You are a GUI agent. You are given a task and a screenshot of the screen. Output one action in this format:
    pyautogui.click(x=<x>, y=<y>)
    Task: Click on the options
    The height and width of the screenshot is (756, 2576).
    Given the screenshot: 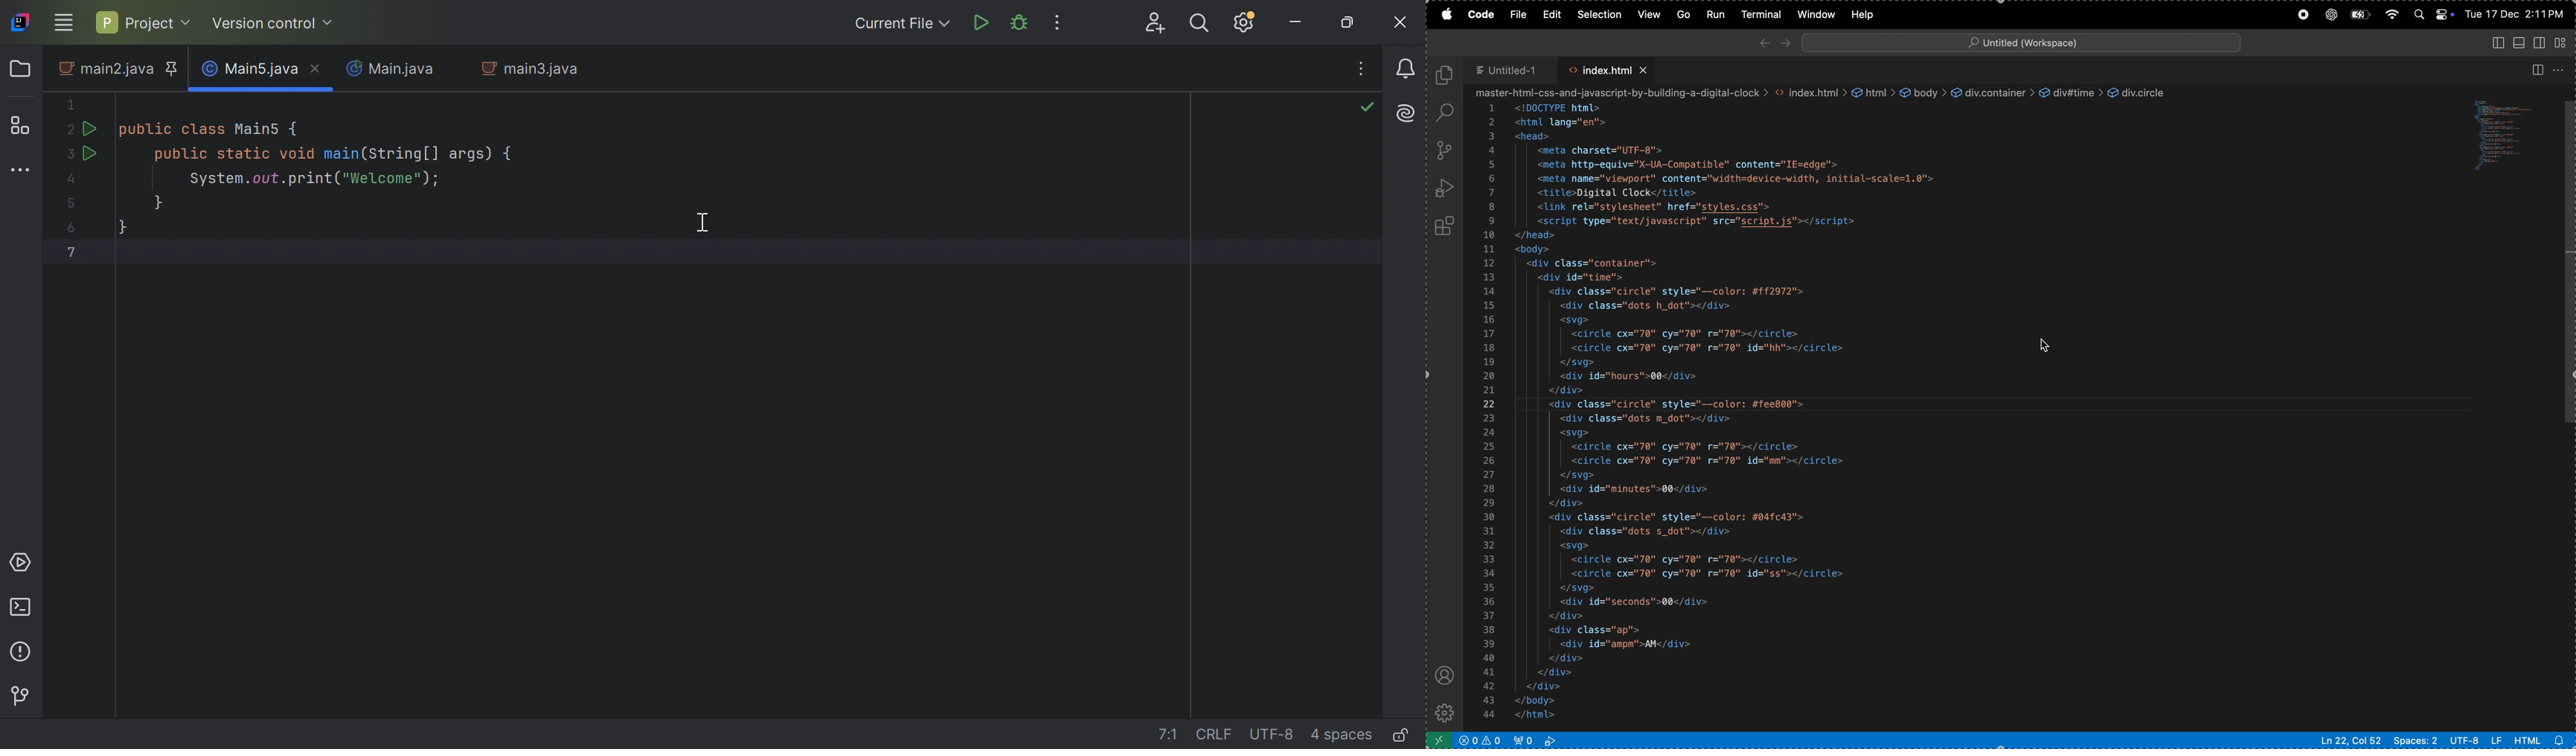 What is the action you would take?
    pyautogui.click(x=2561, y=68)
    